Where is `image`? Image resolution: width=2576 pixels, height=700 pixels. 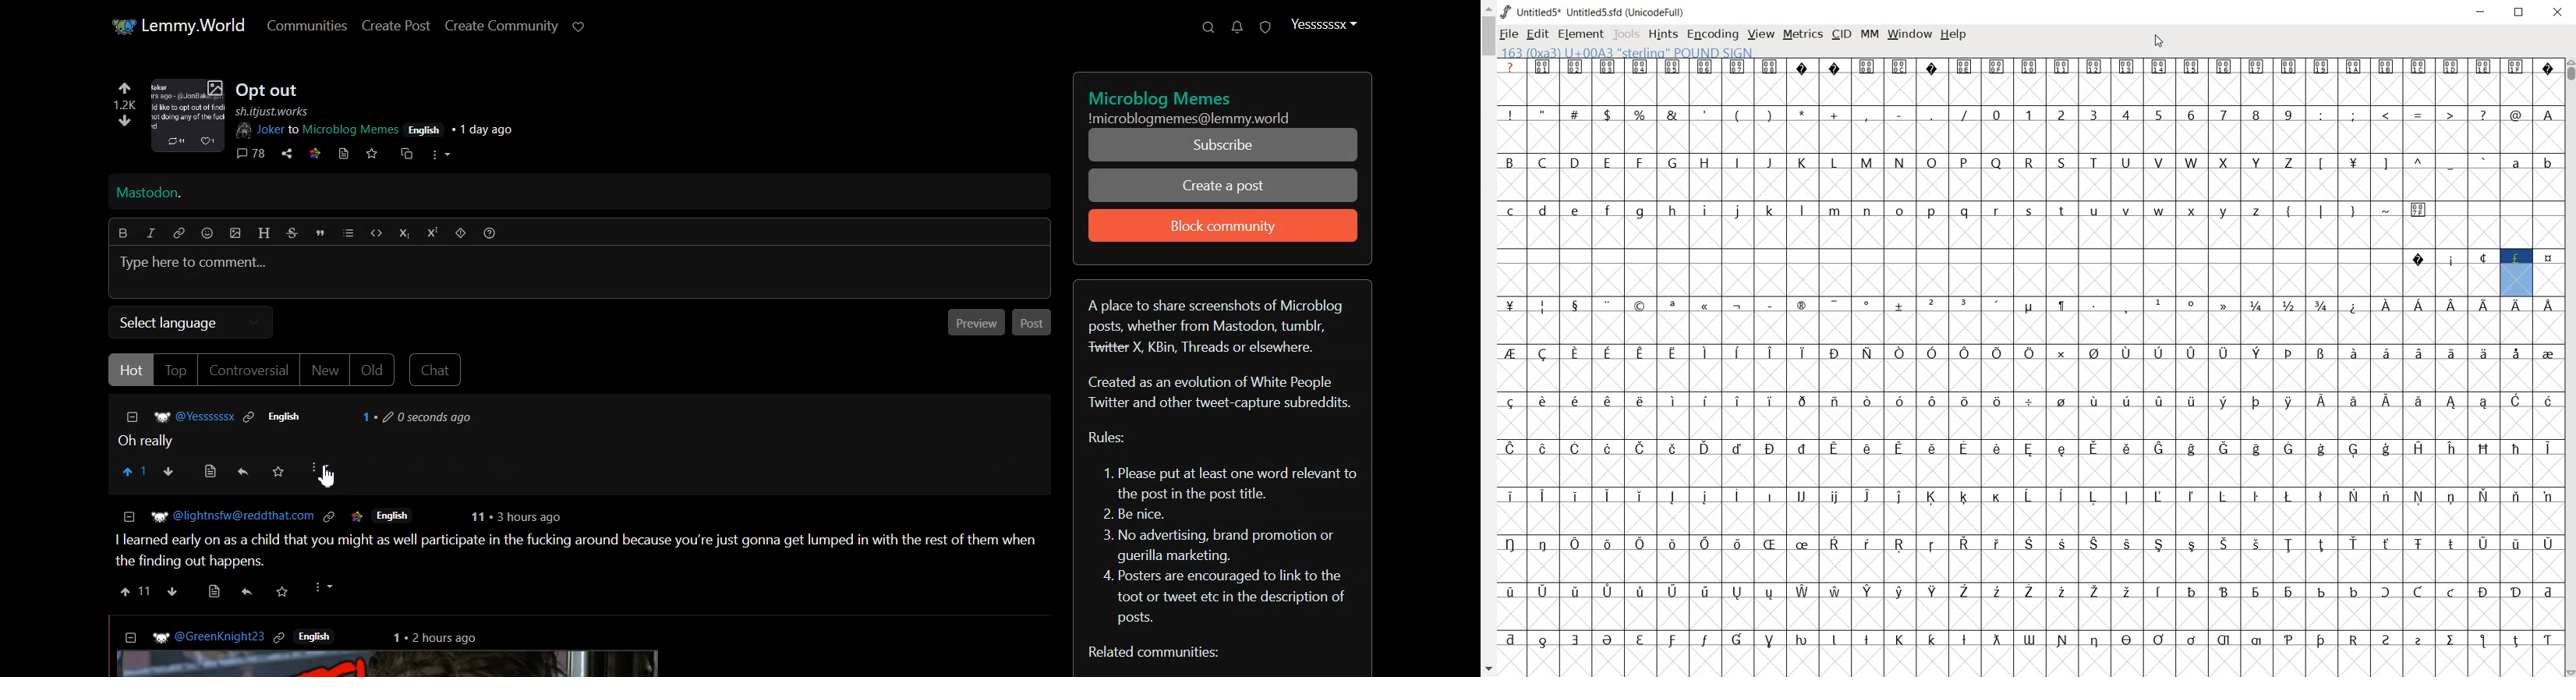 image is located at coordinates (189, 117).